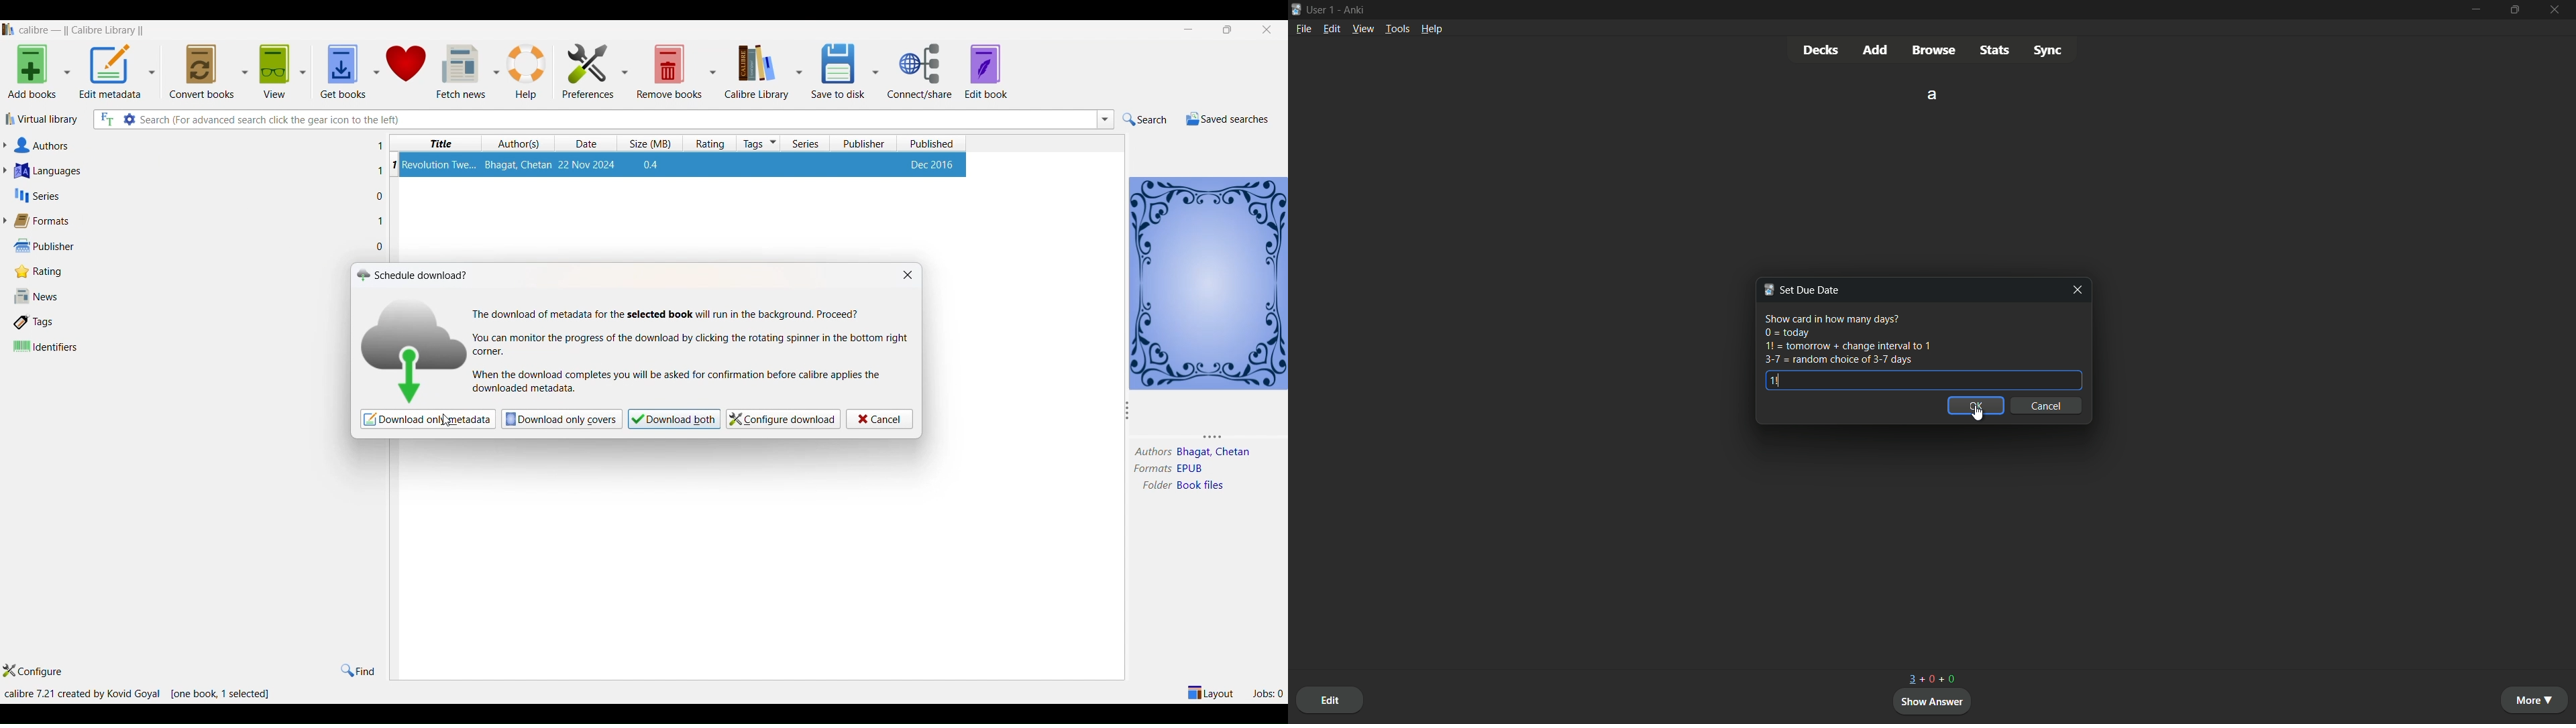 The height and width of the screenshot is (728, 2576). What do you see at coordinates (1106, 120) in the screenshot?
I see `search dropdown button` at bounding box center [1106, 120].